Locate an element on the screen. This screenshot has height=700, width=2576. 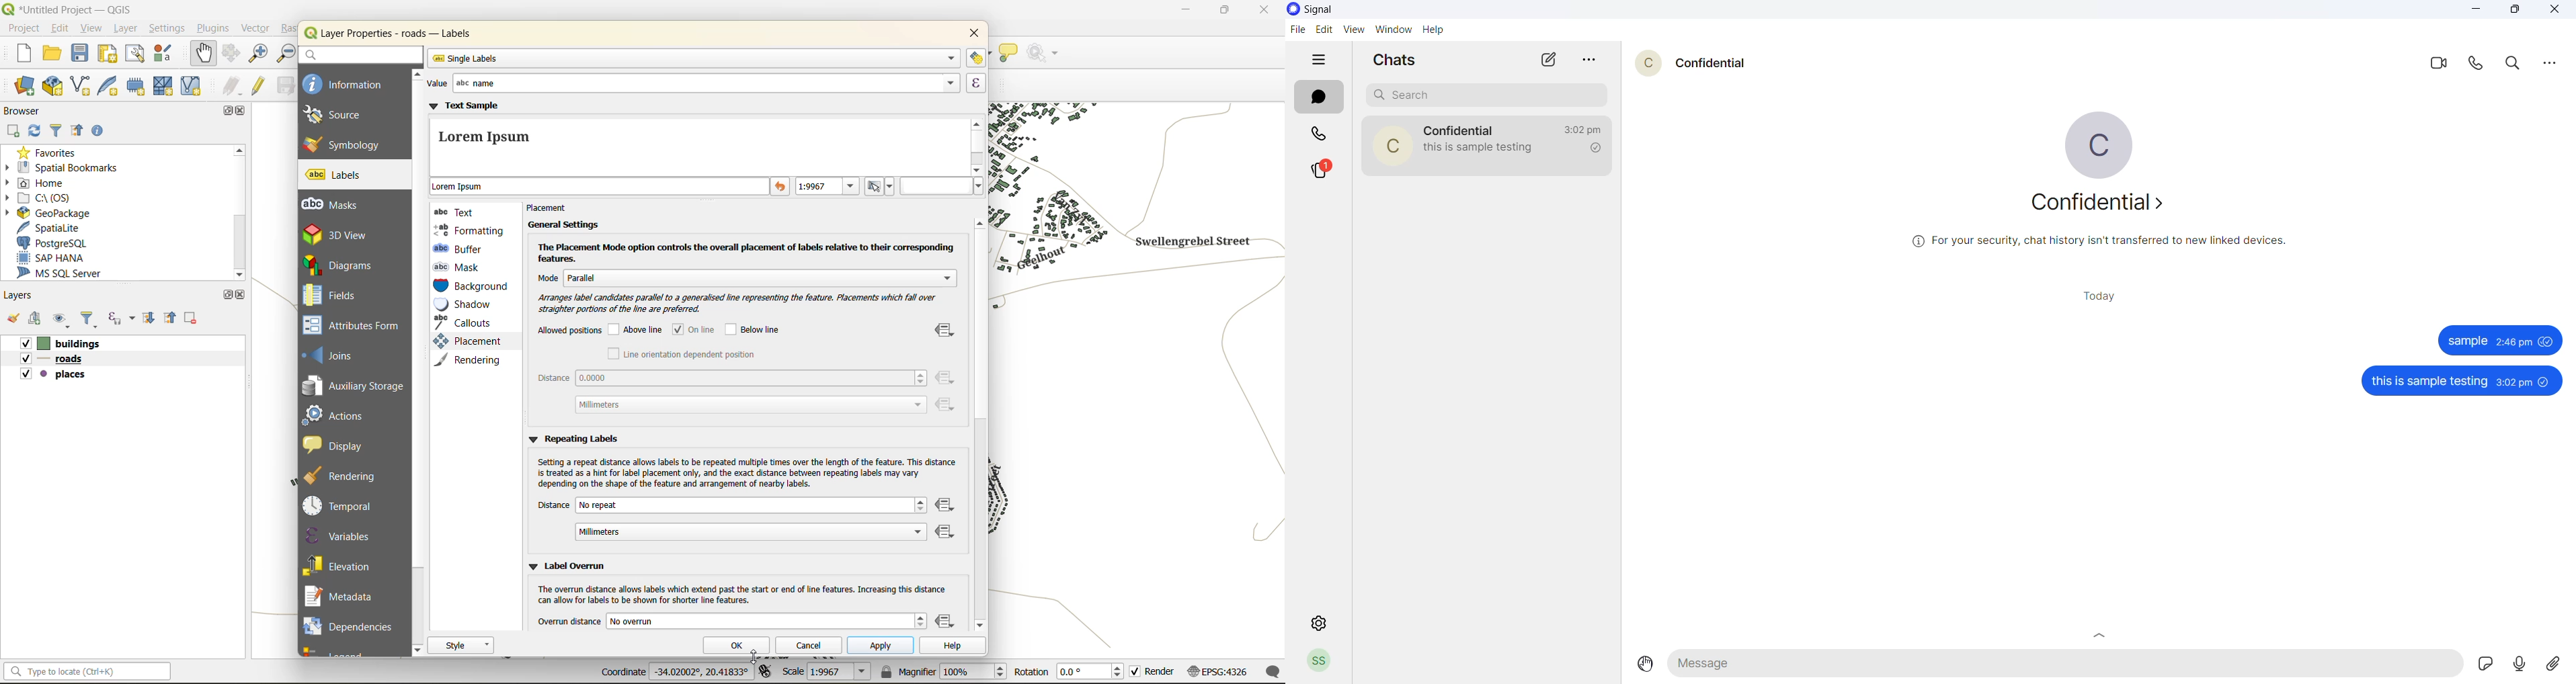
close is located at coordinates (1261, 11).